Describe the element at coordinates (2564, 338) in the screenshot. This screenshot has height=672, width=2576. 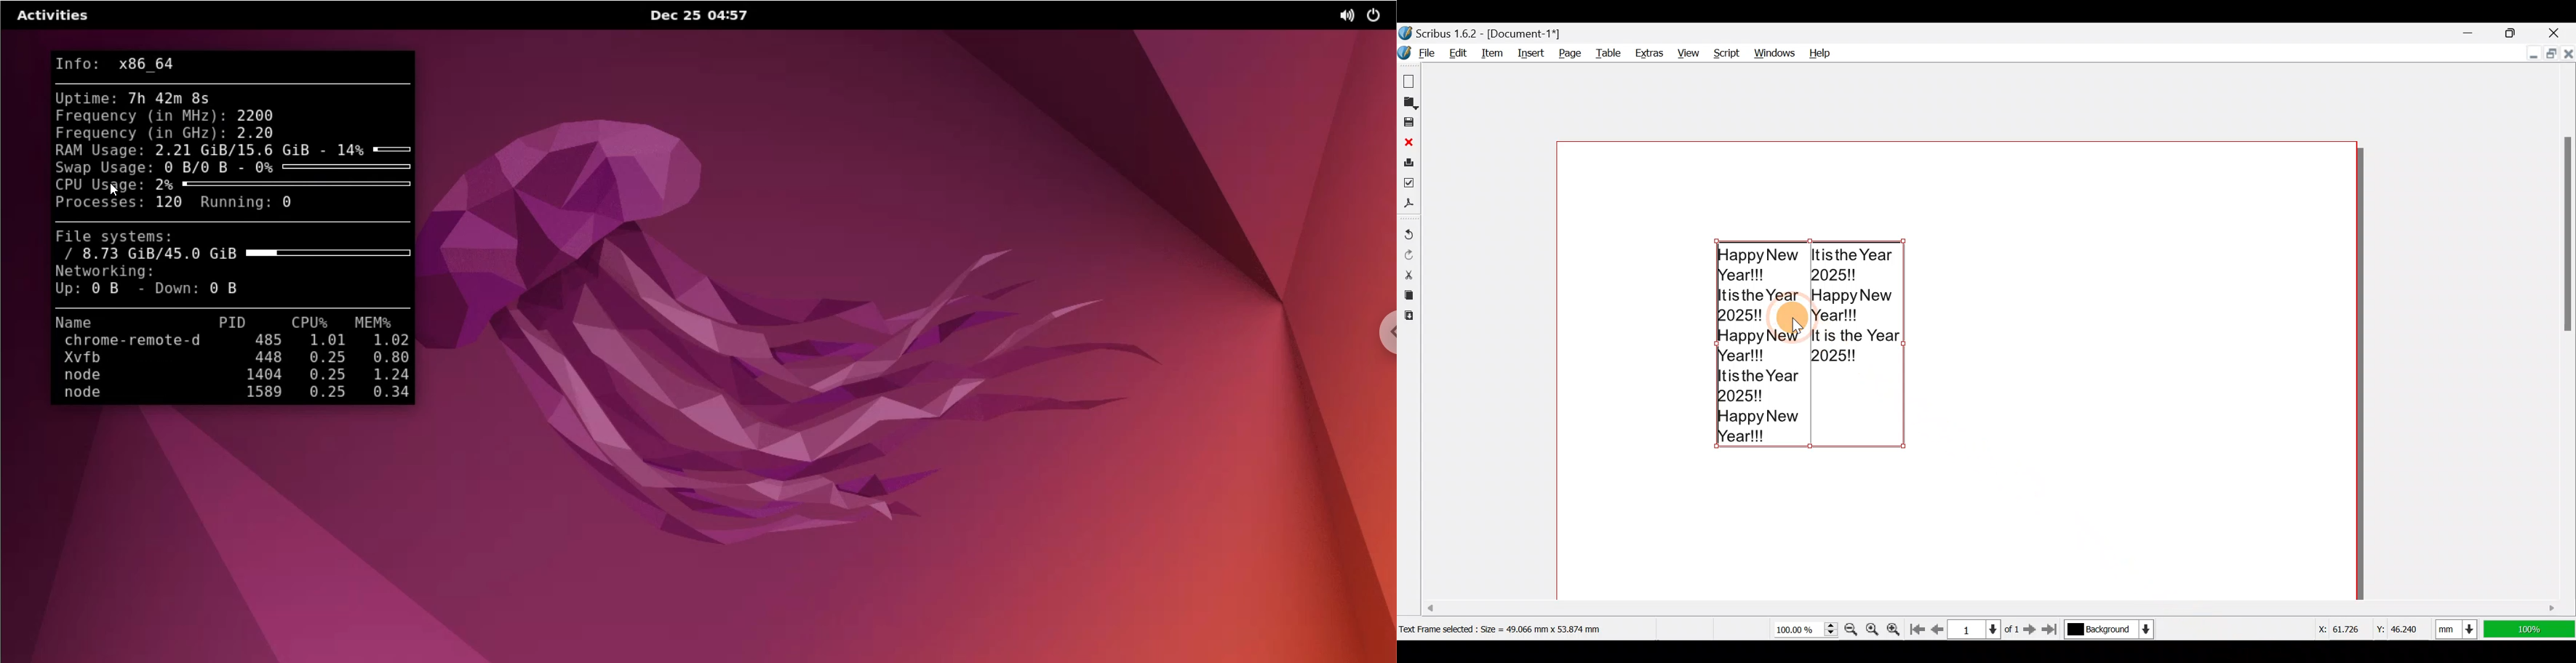
I see `Scroll bar` at that location.